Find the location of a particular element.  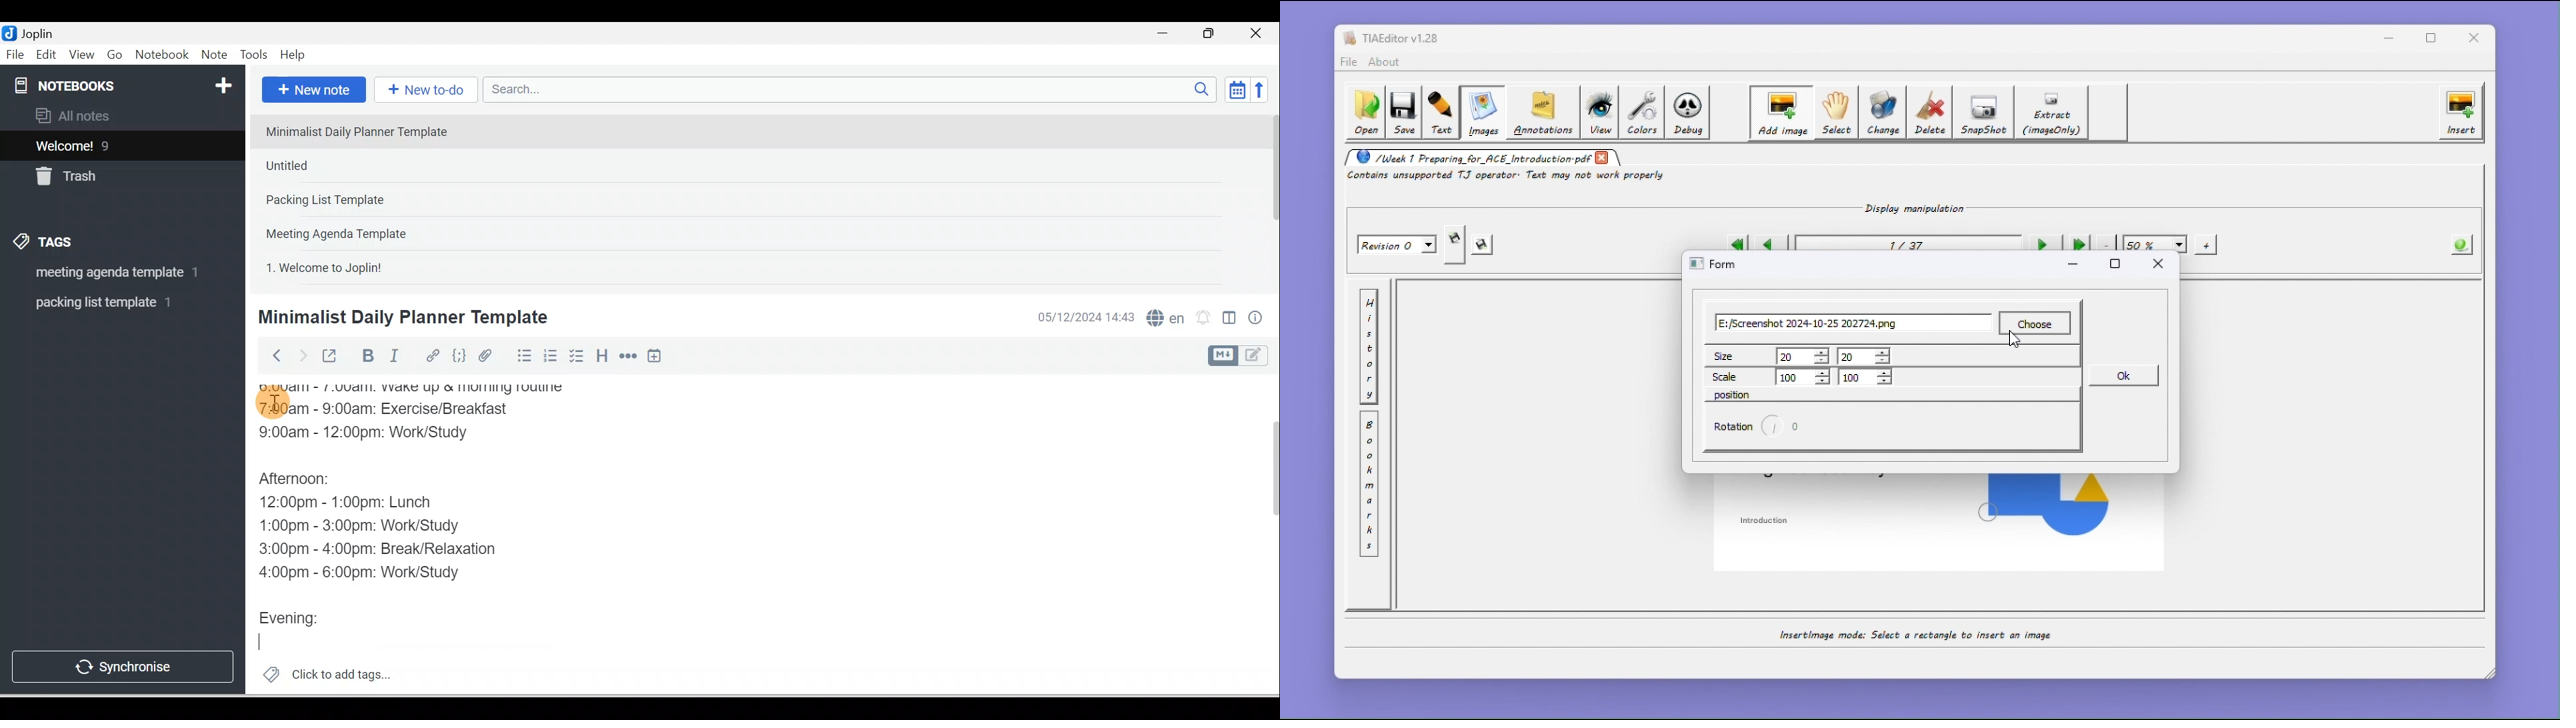

insert is located at coordinates (2461, 112).